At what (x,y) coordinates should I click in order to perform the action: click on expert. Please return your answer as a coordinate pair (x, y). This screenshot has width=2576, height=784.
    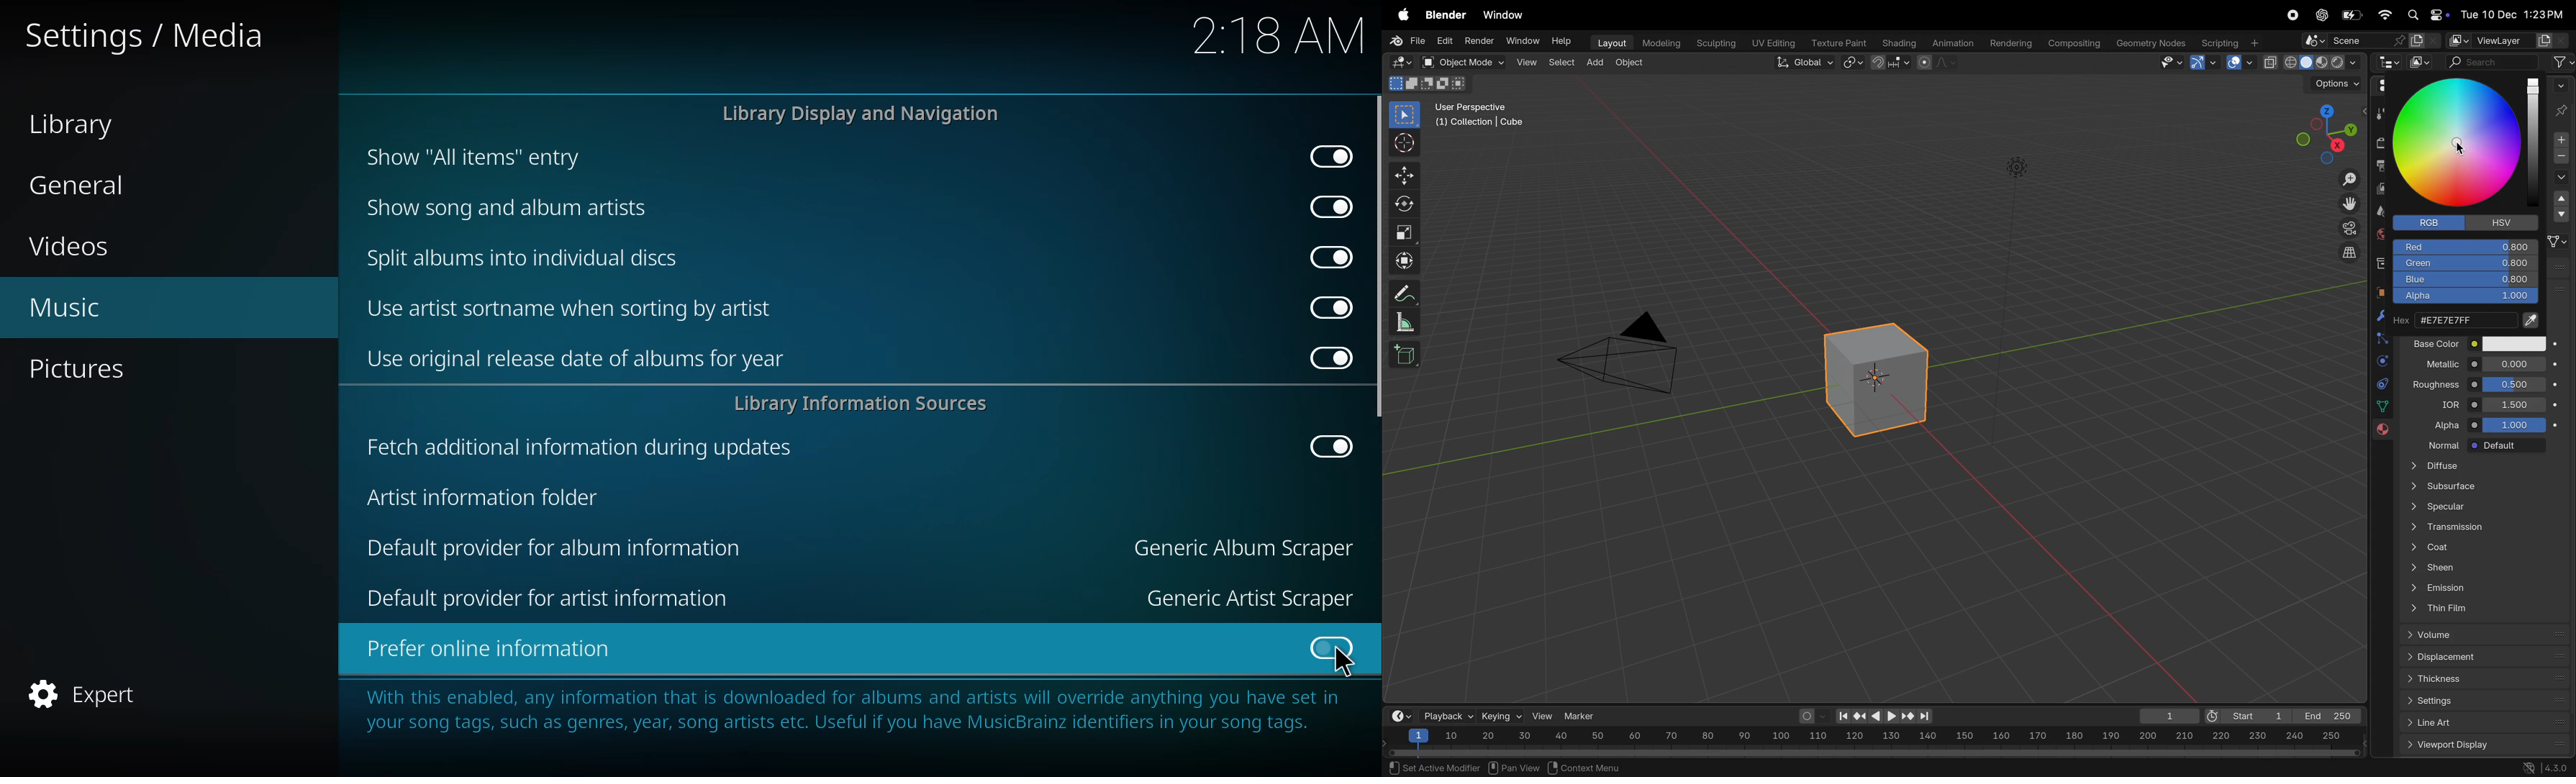
    Looking at the image, I should click on (83, 694).